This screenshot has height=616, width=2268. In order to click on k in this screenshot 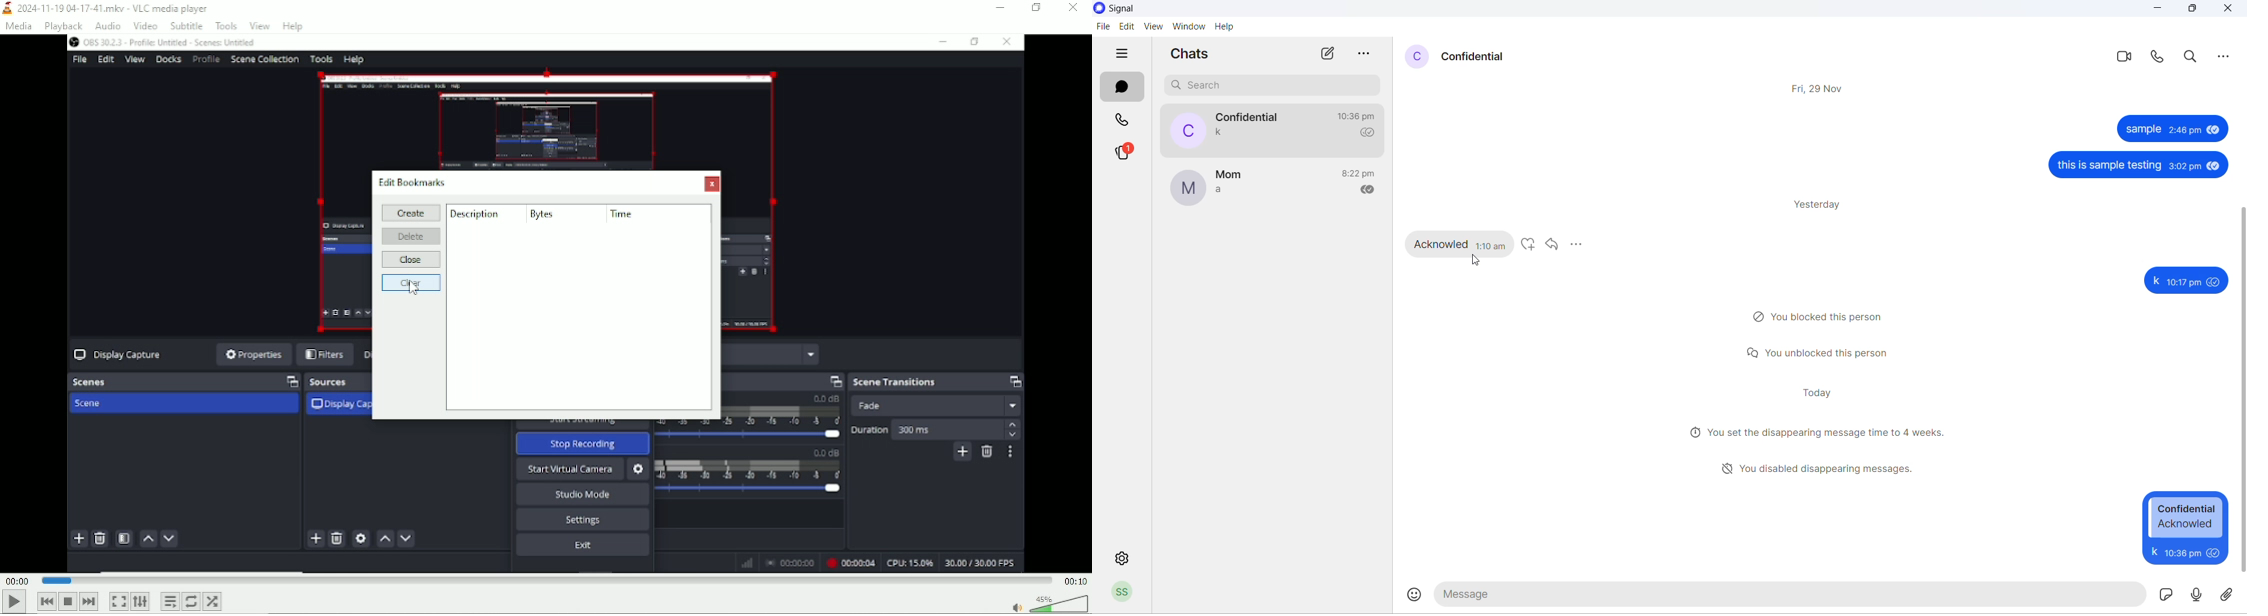, I will do `click(2154, 551)`.